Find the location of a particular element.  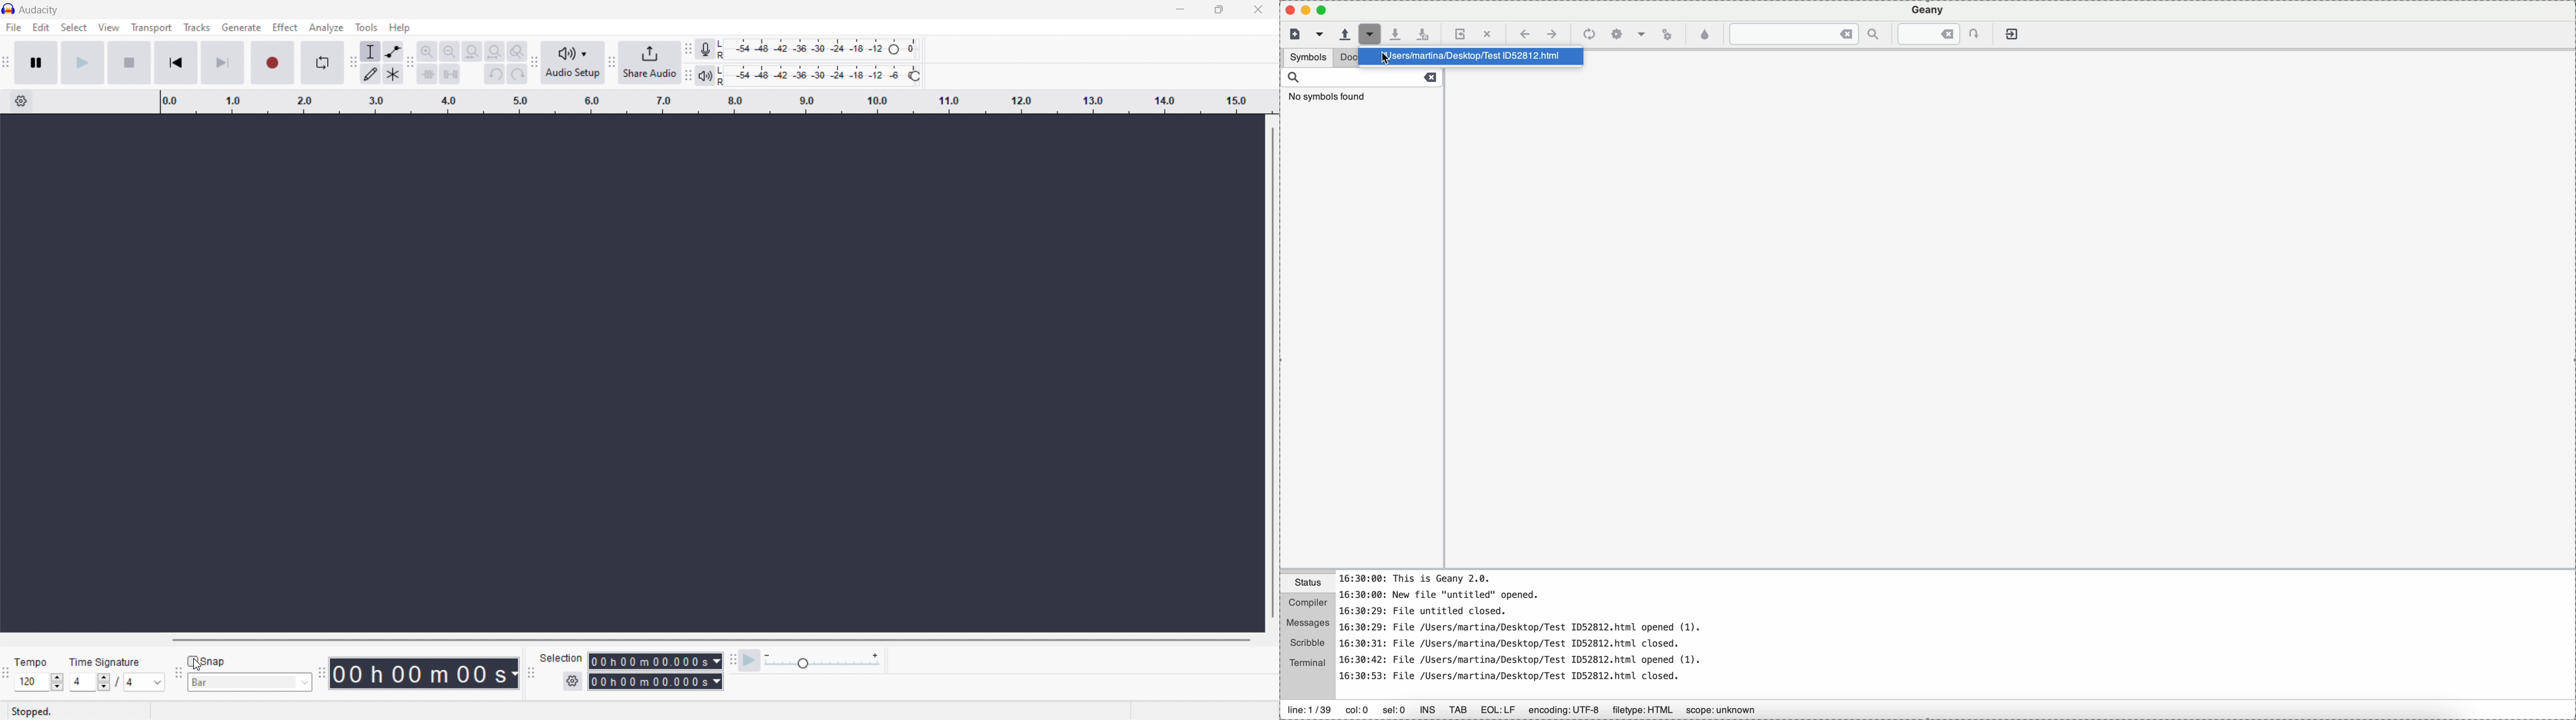

Minimize/Restore is located at coordinates (1219, 9).